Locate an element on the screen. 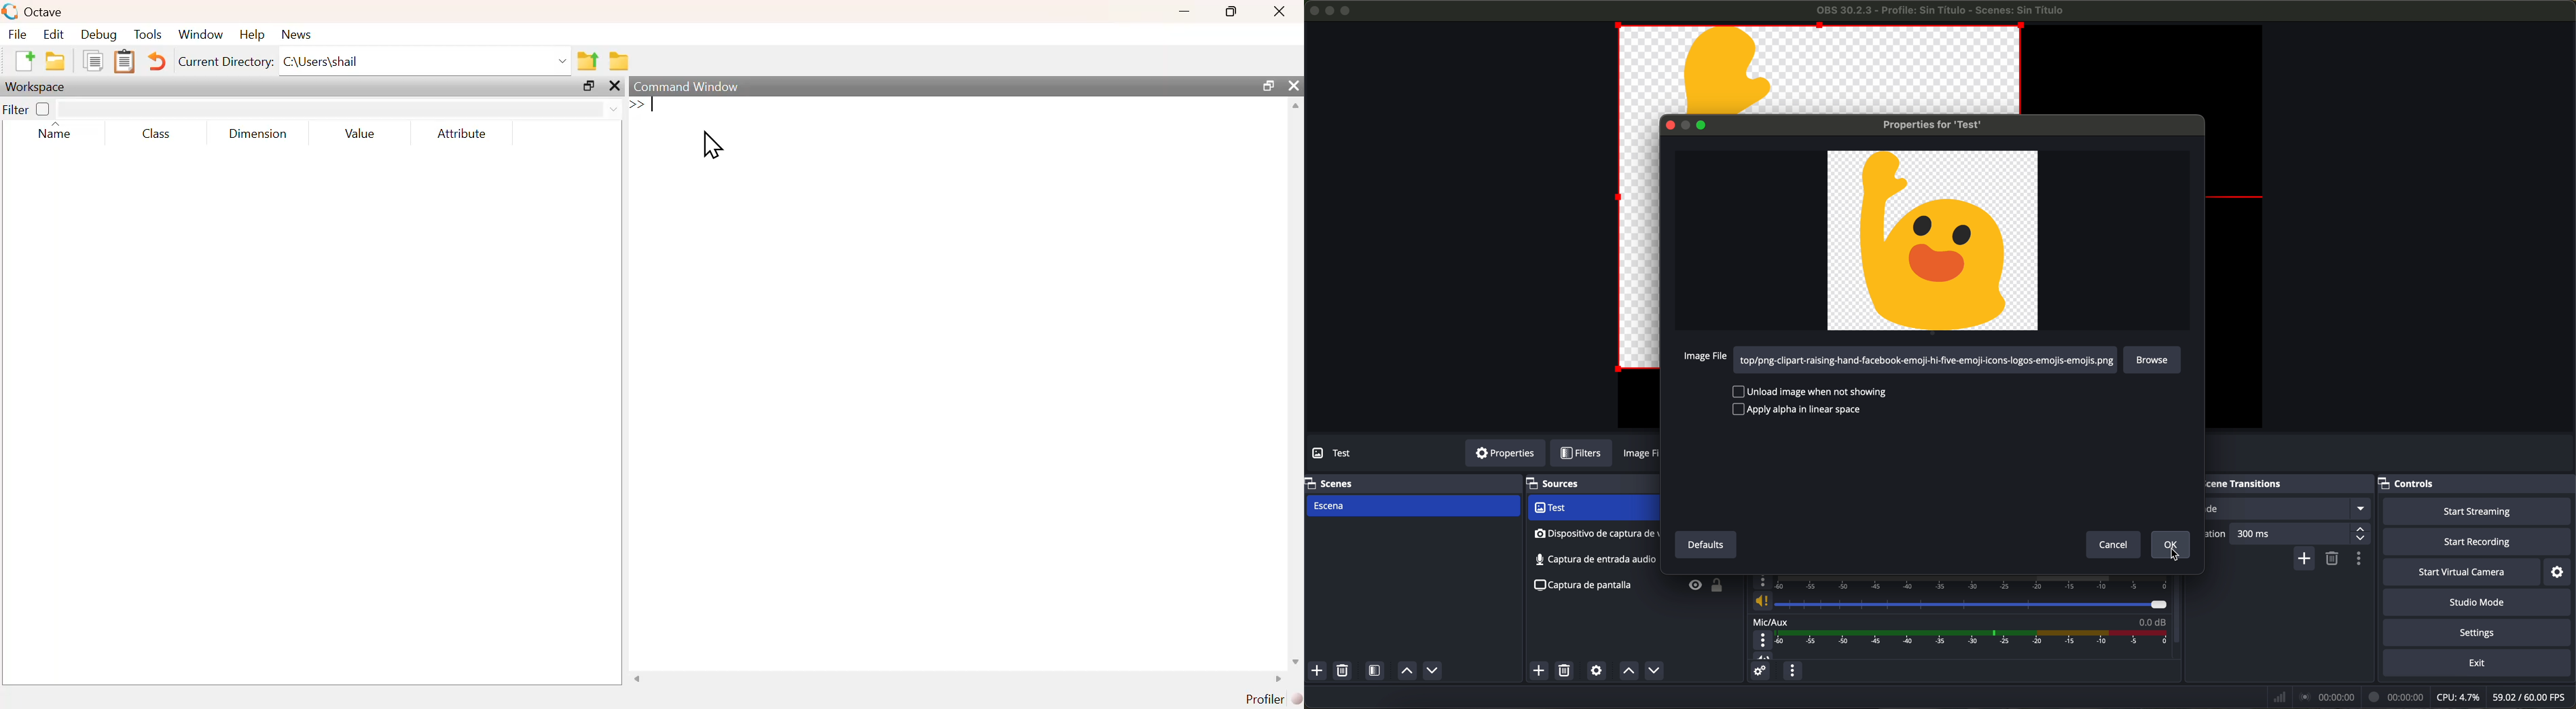  image is located at coordinates (1643, 455).